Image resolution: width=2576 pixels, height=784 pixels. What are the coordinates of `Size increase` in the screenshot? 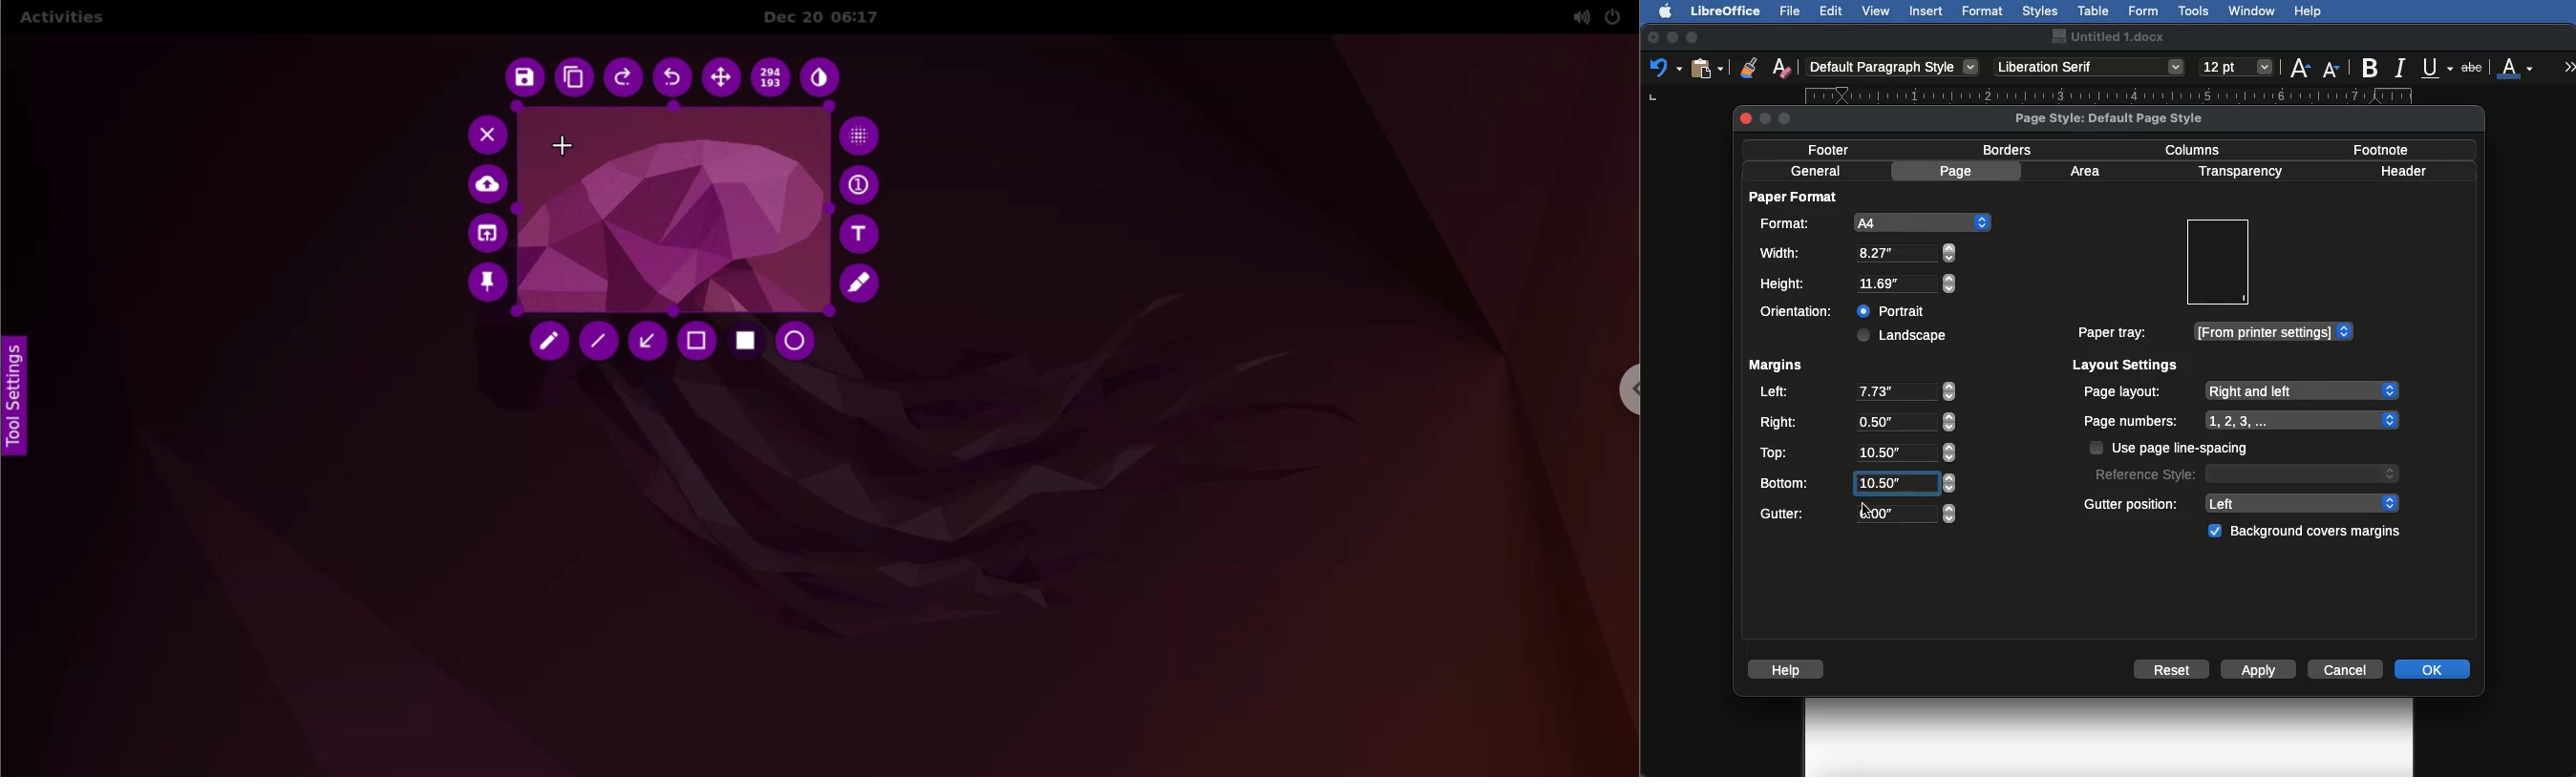 It's located at (2299, 66).